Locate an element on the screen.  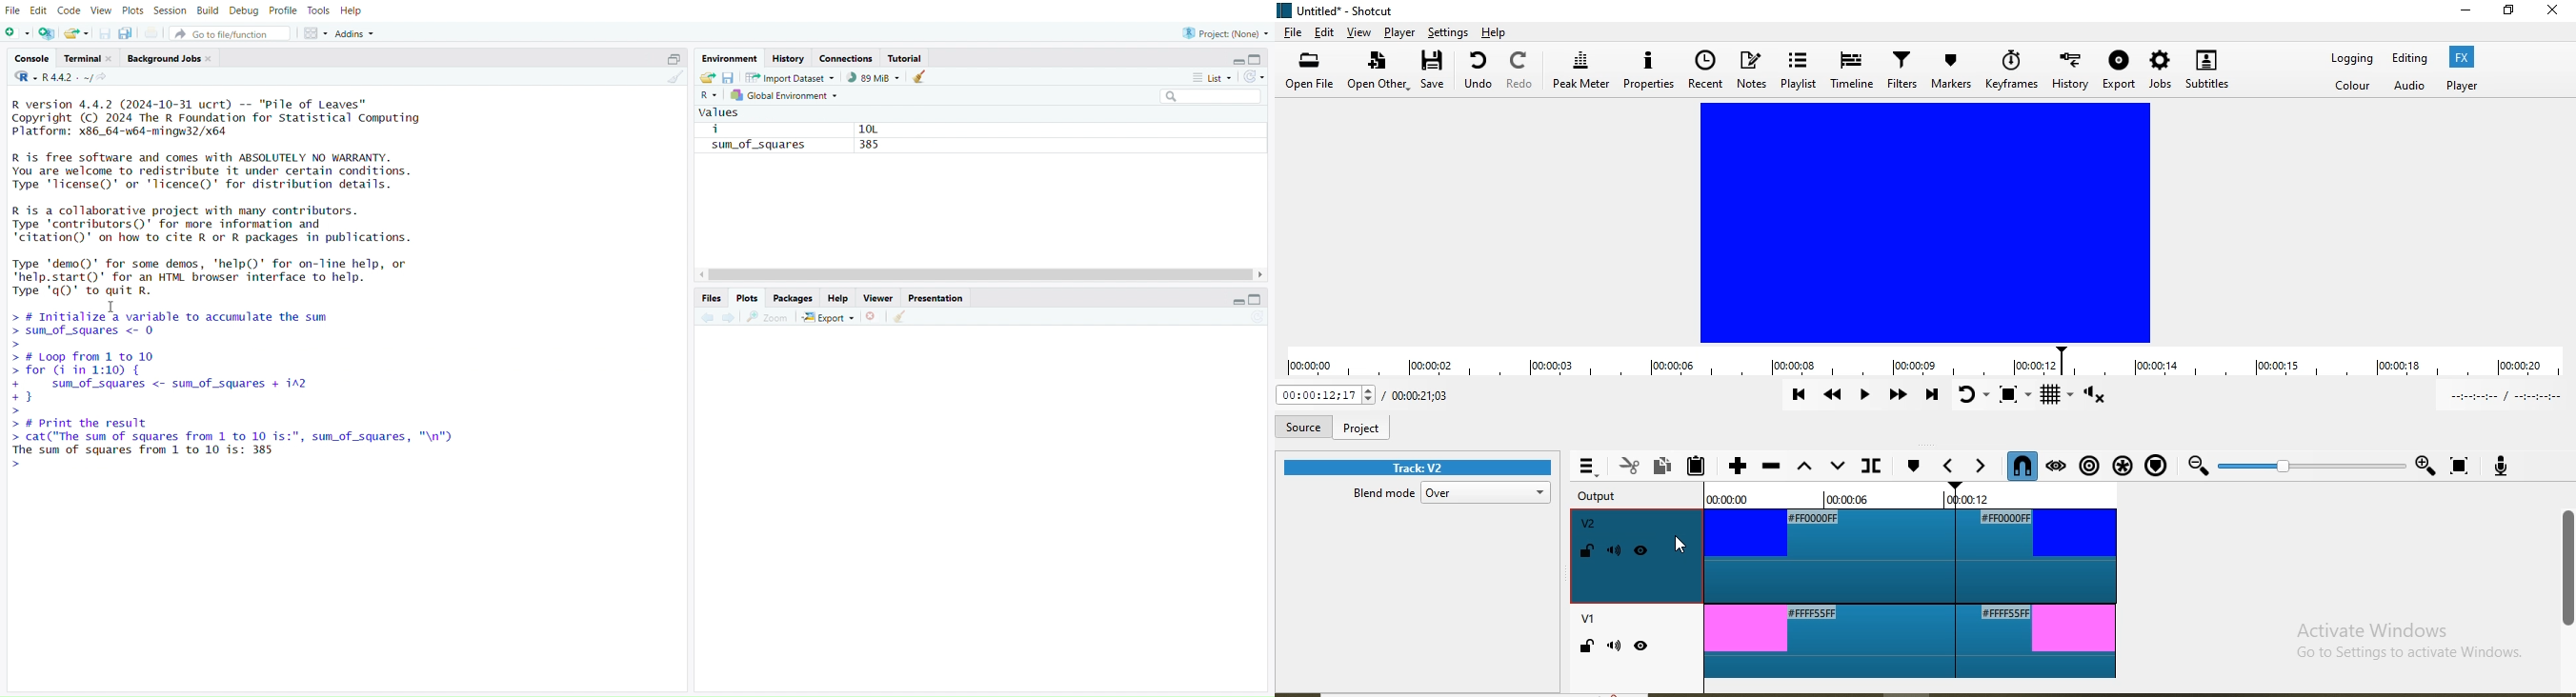
prompt cursor is located at coordinates (15, 467).